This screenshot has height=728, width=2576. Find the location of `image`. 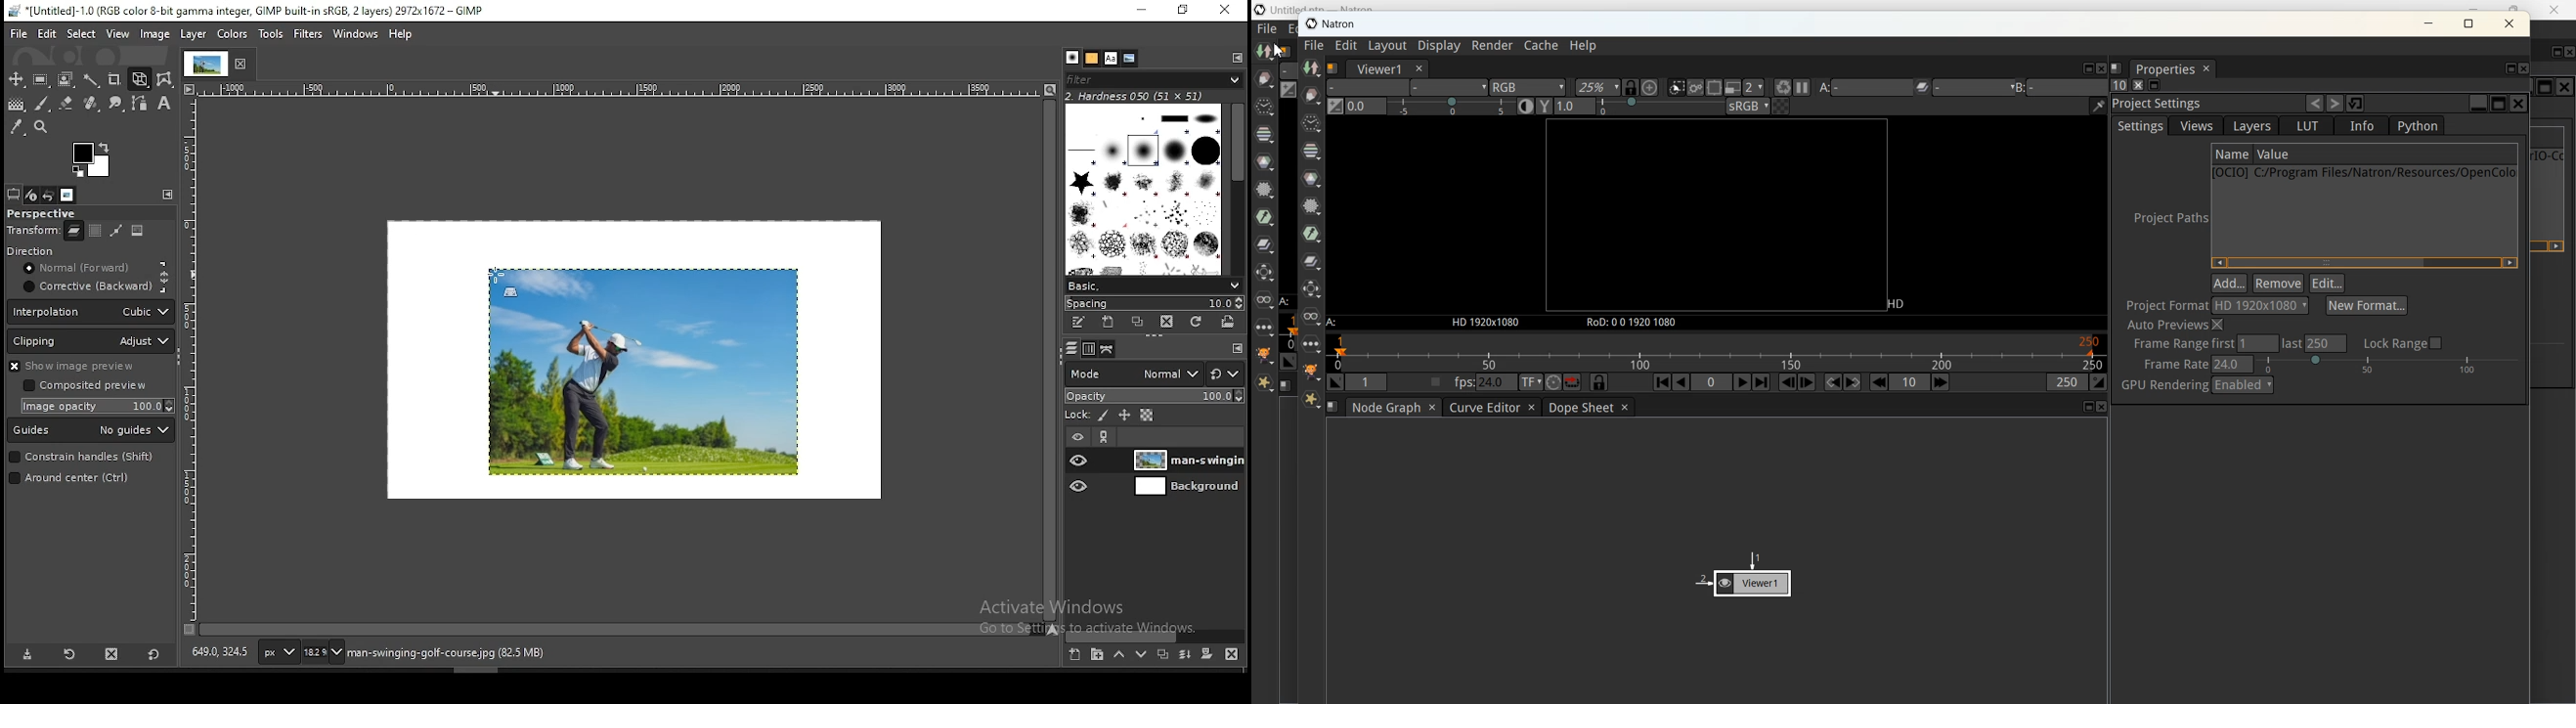

image is located at coordinates (139, 233).